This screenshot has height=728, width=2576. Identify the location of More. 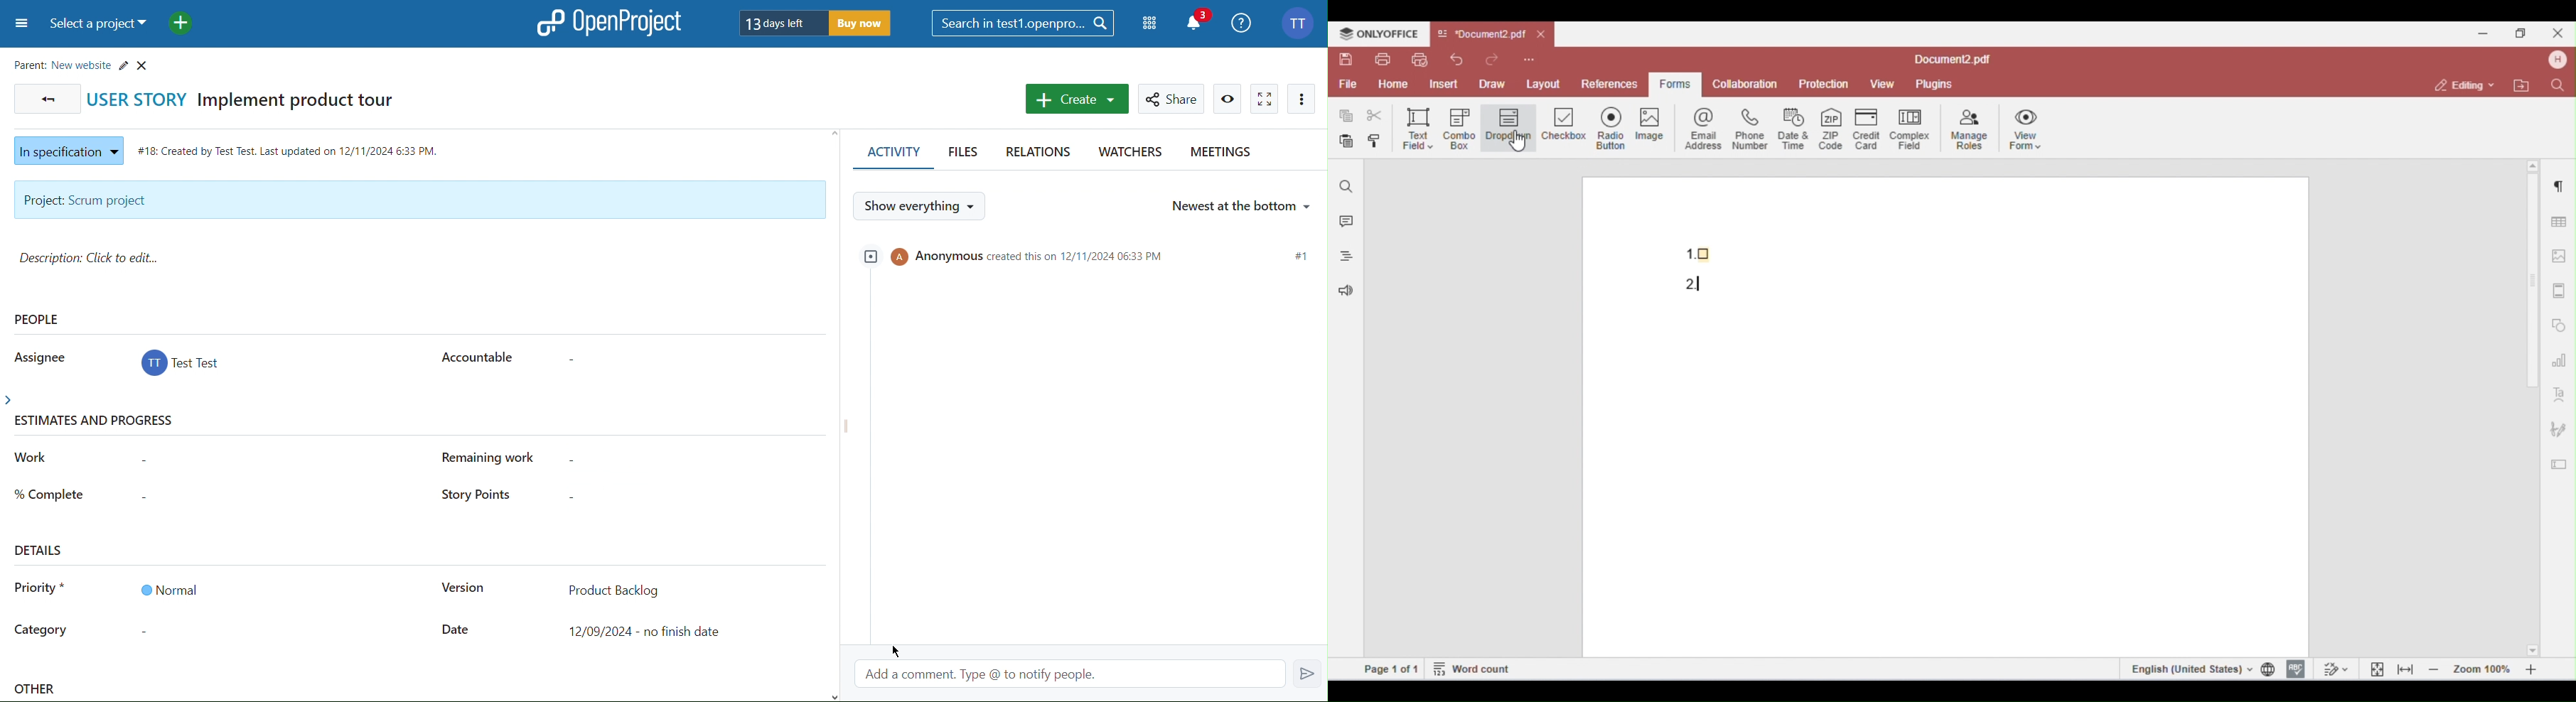
(1302, 99).